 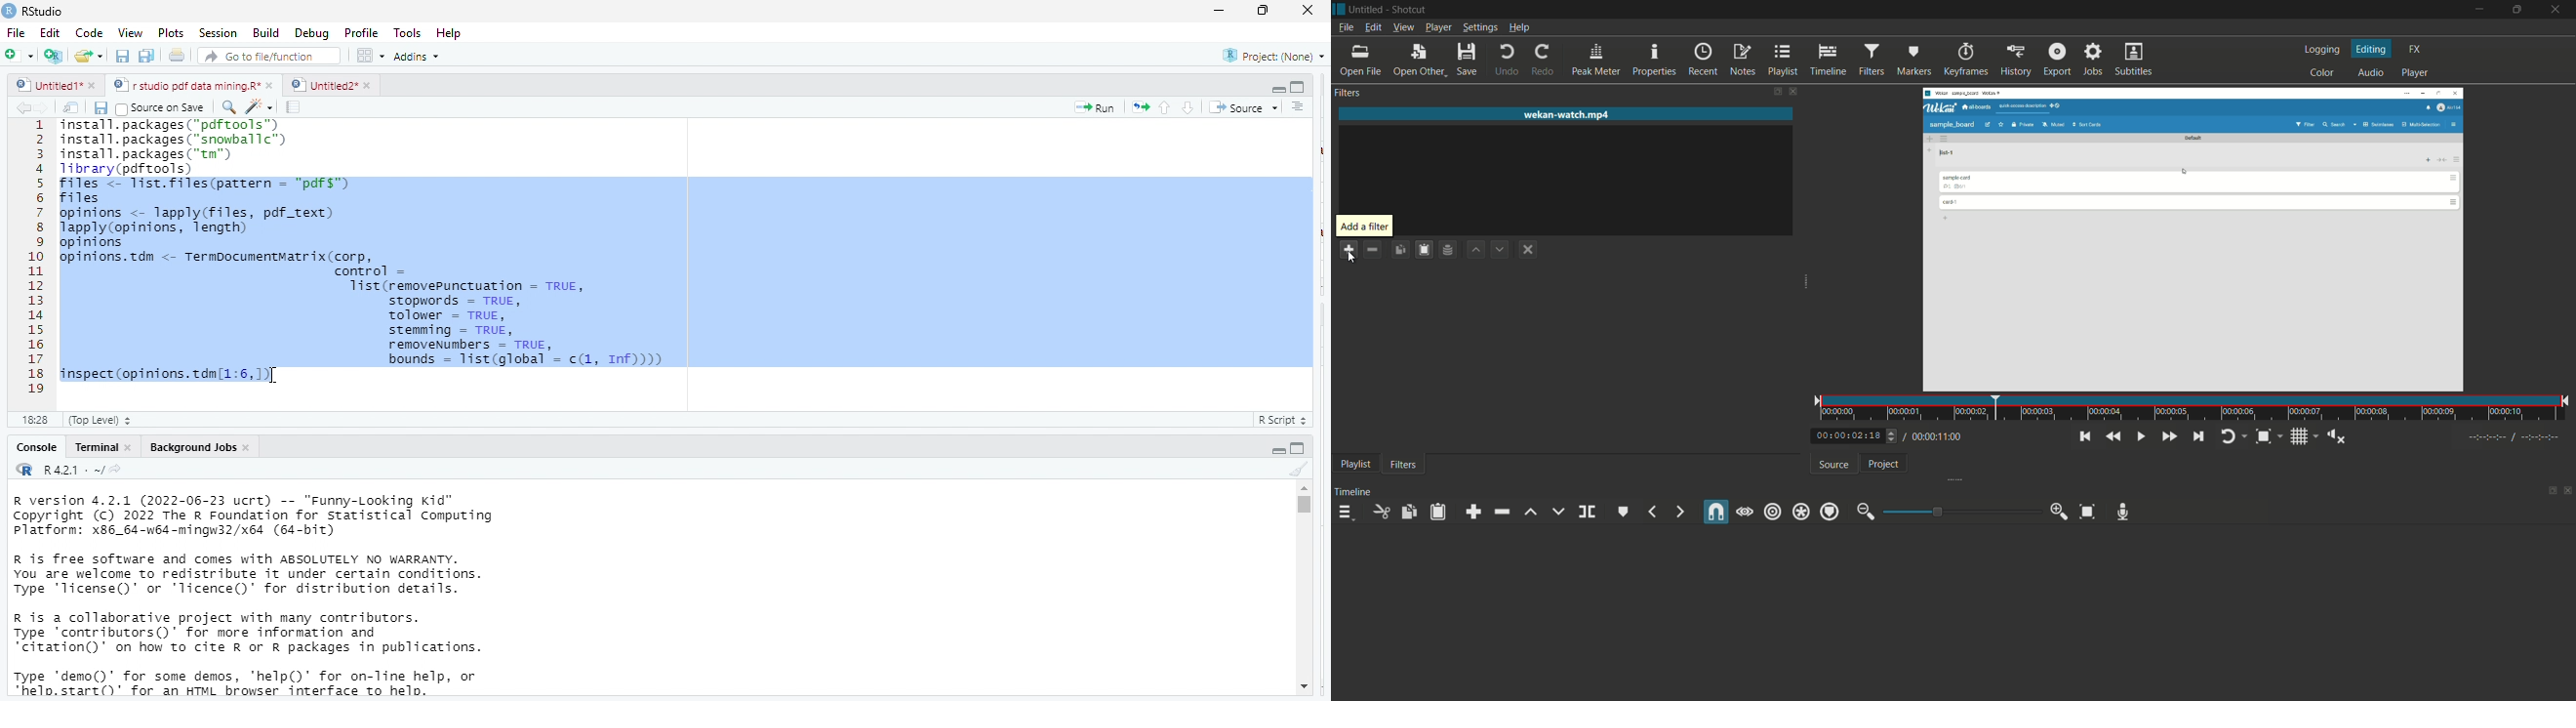 I want to click on go to file /function, so click(x=265, y=55).